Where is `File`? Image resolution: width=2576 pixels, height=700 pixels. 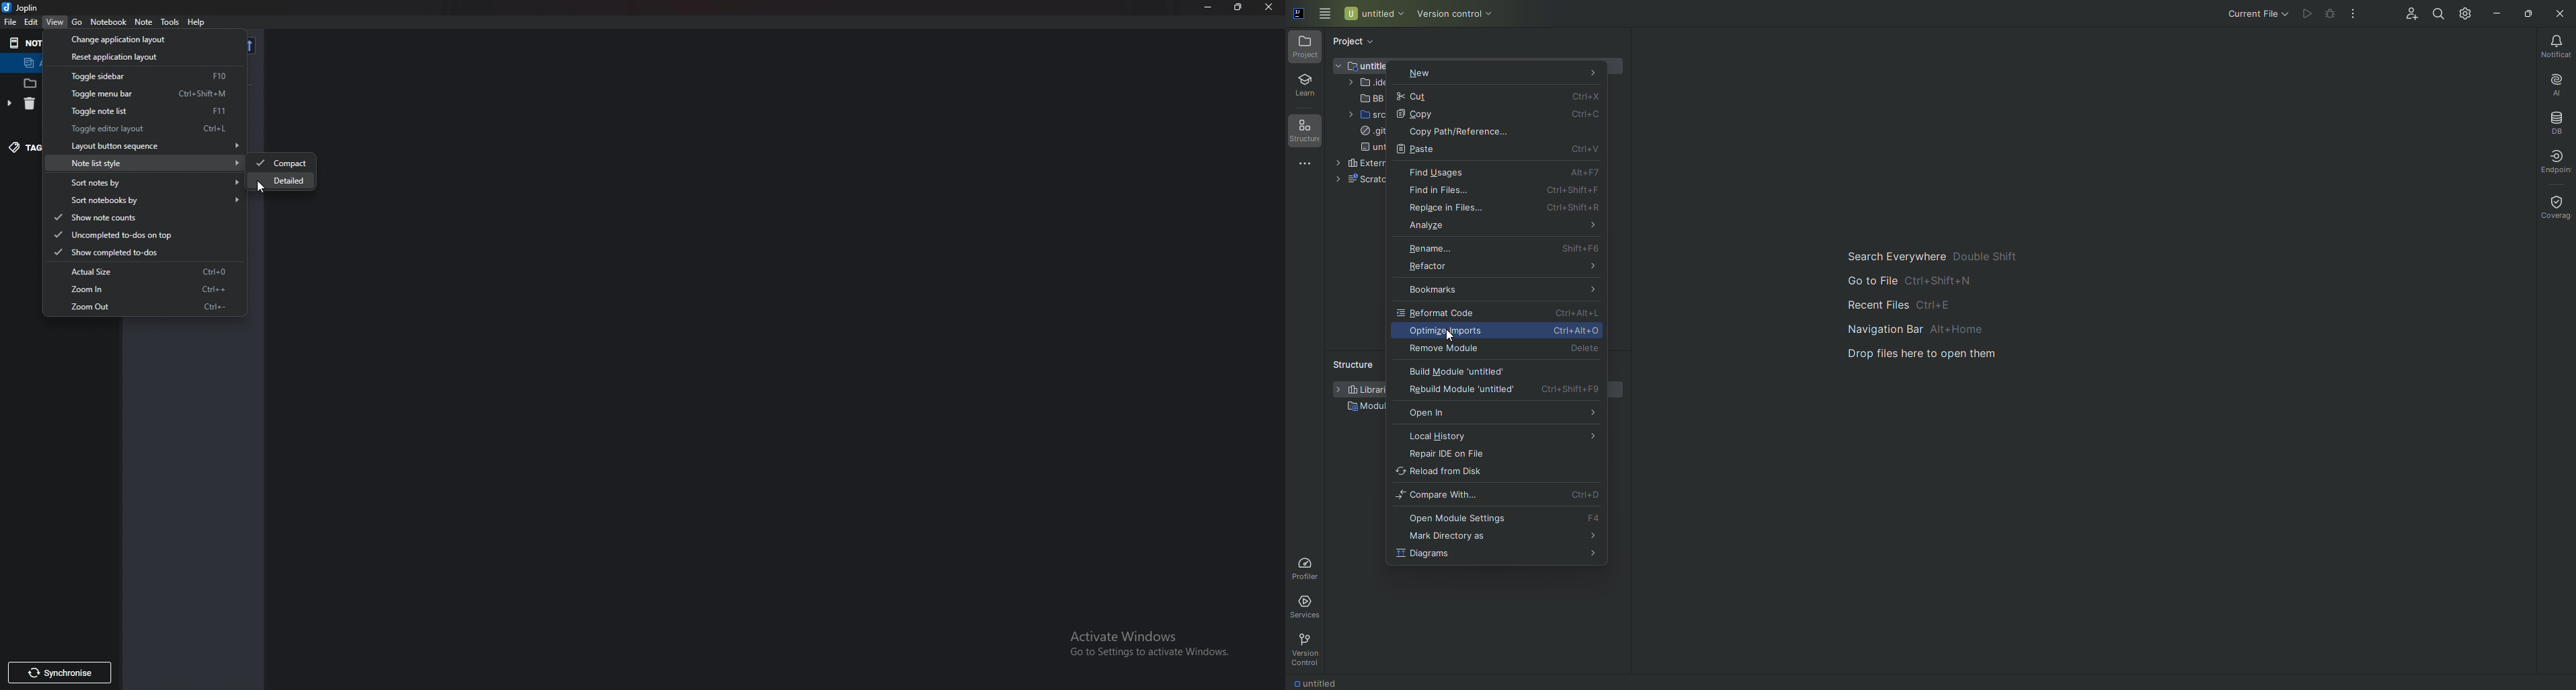 File is located at coordinates (10, 21).